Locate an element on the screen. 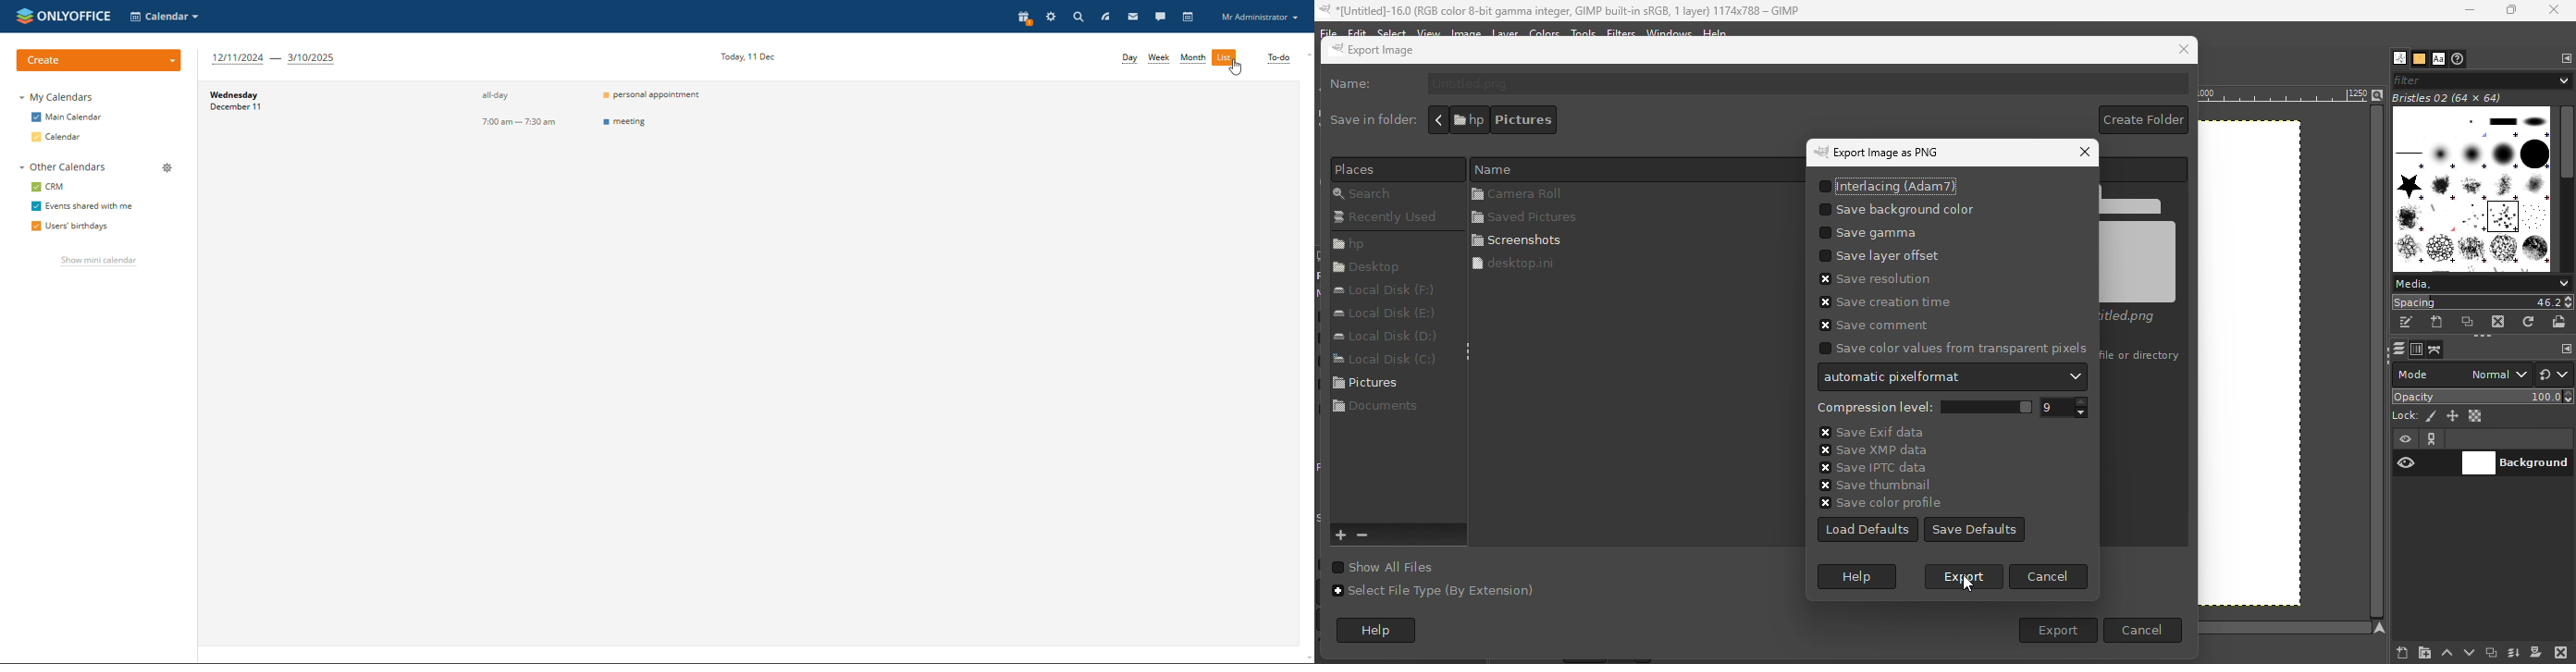 The height and width of the screenshot is (672, 2576). Recently used is located at coordinates (1389, 219).